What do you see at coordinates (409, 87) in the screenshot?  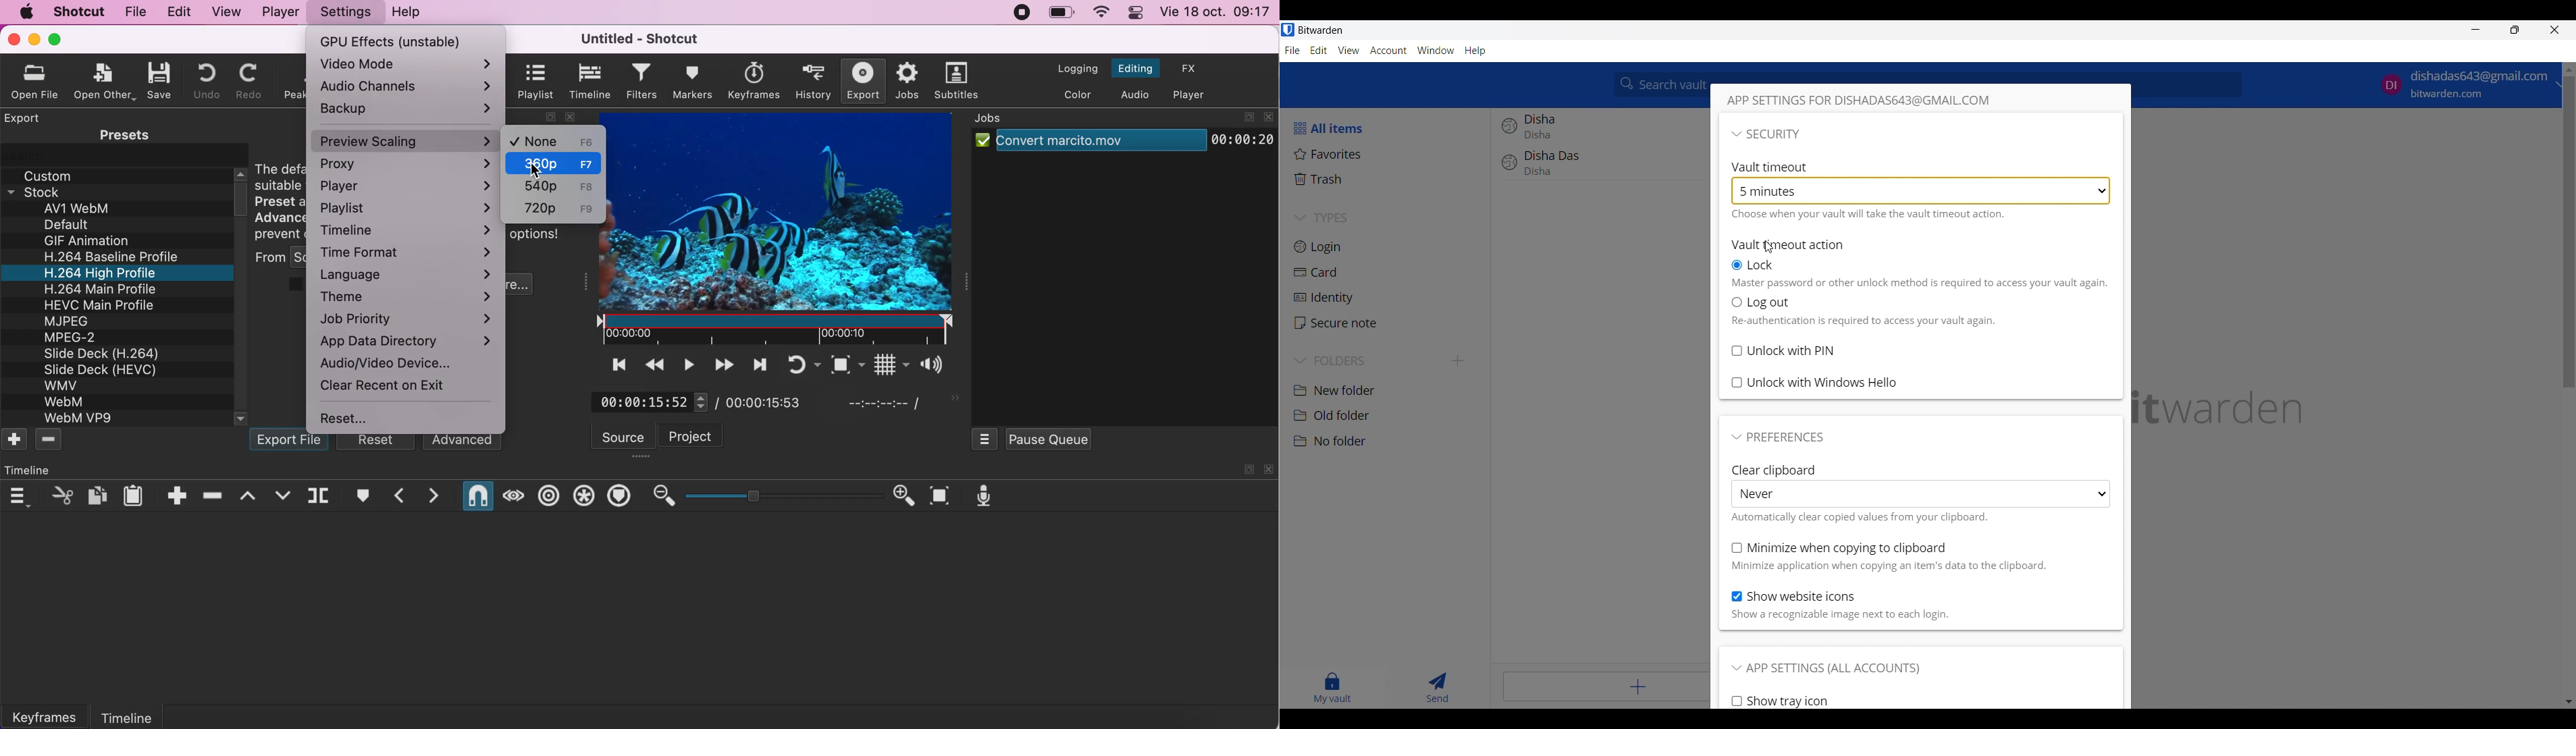 I see `audio channels` at bounding box center [409, 87].